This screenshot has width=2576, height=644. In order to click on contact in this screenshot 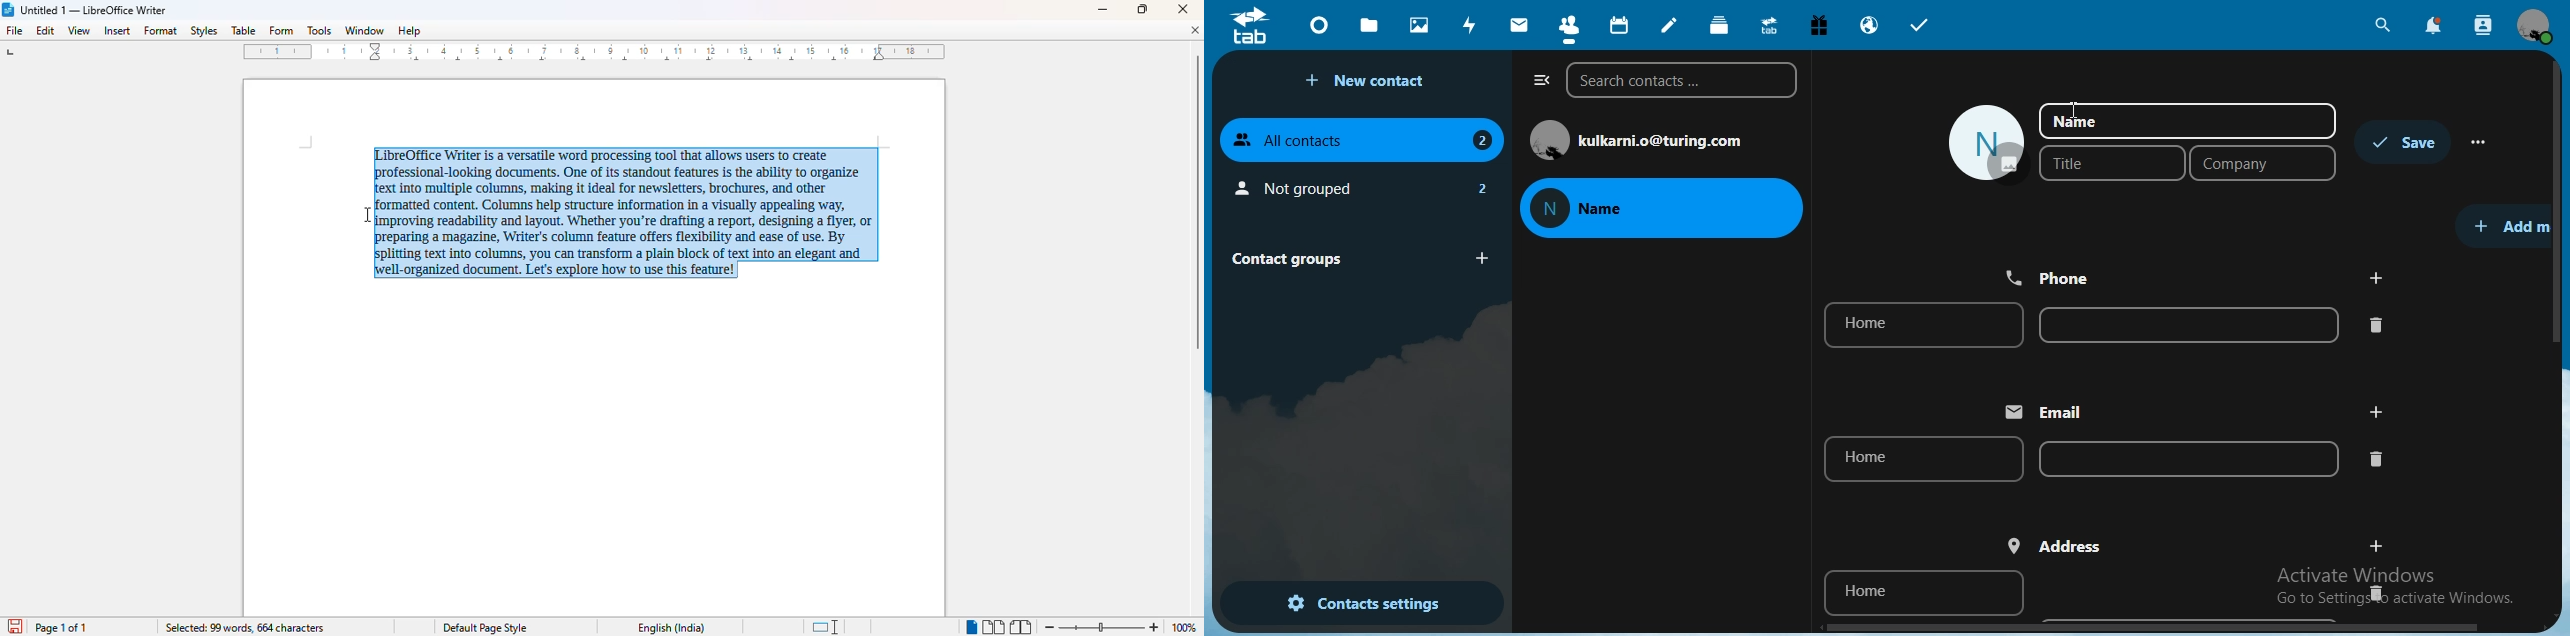, I will do `click(1568, 24)`.